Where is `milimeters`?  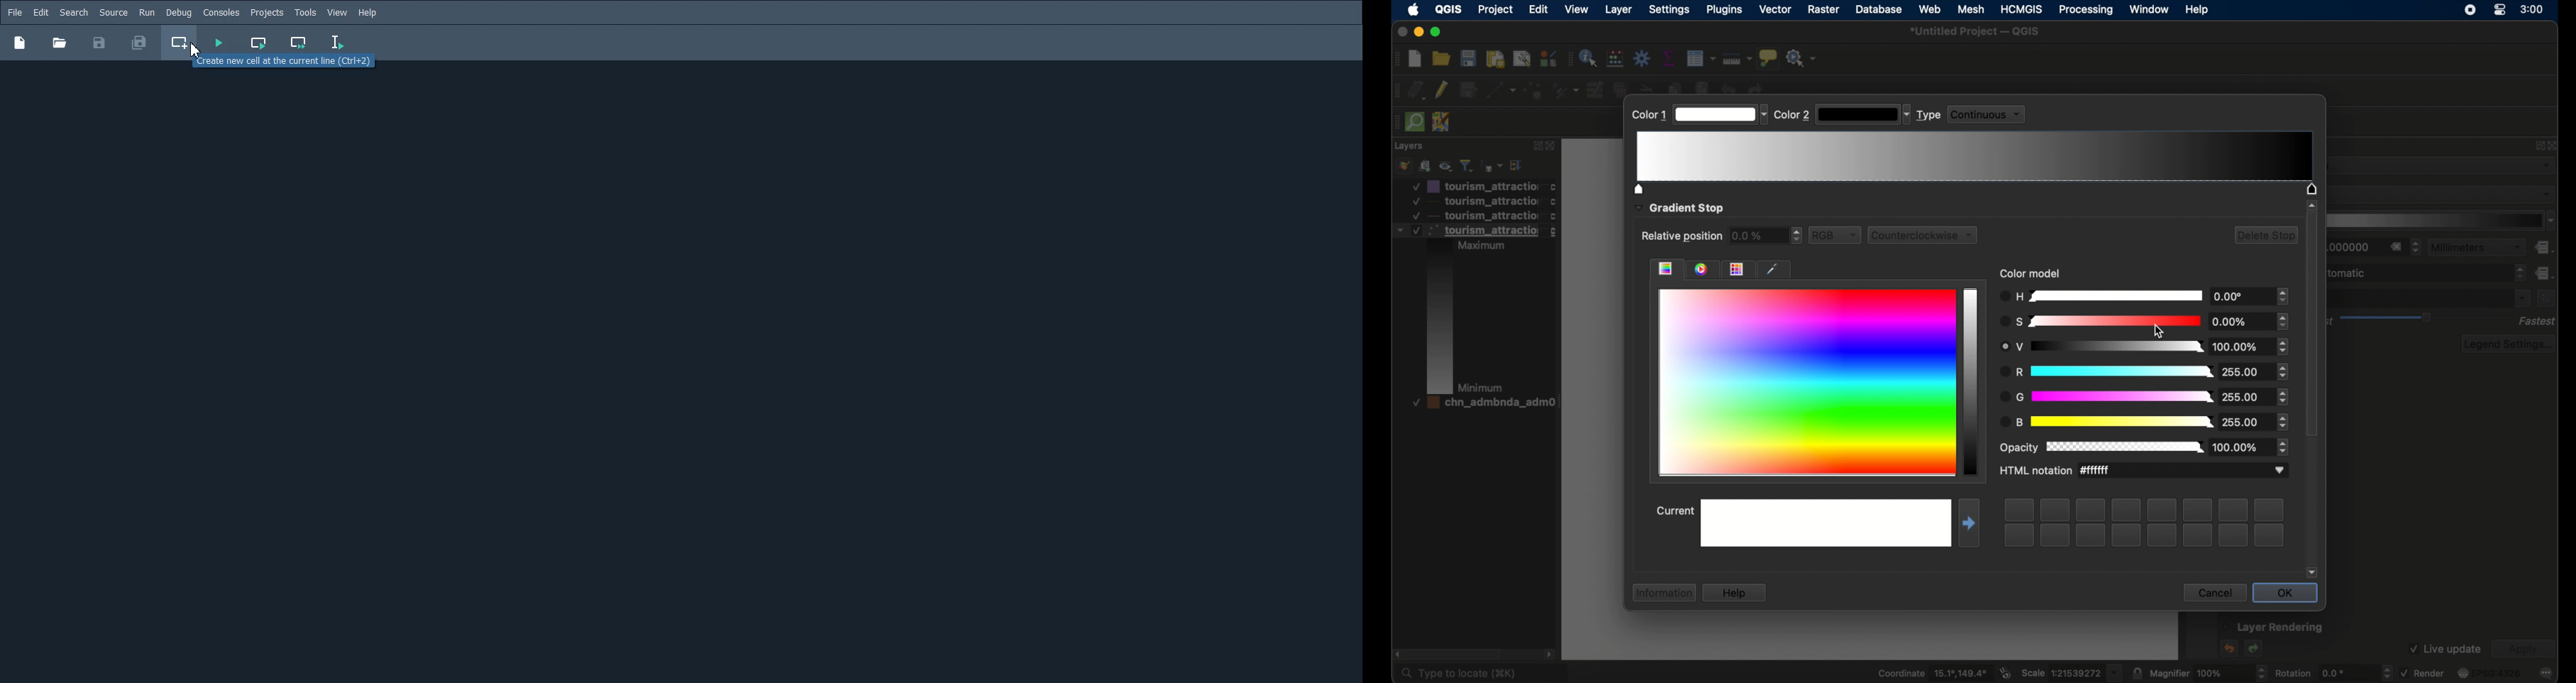 milimeters is located at coordinates (2476, 247).